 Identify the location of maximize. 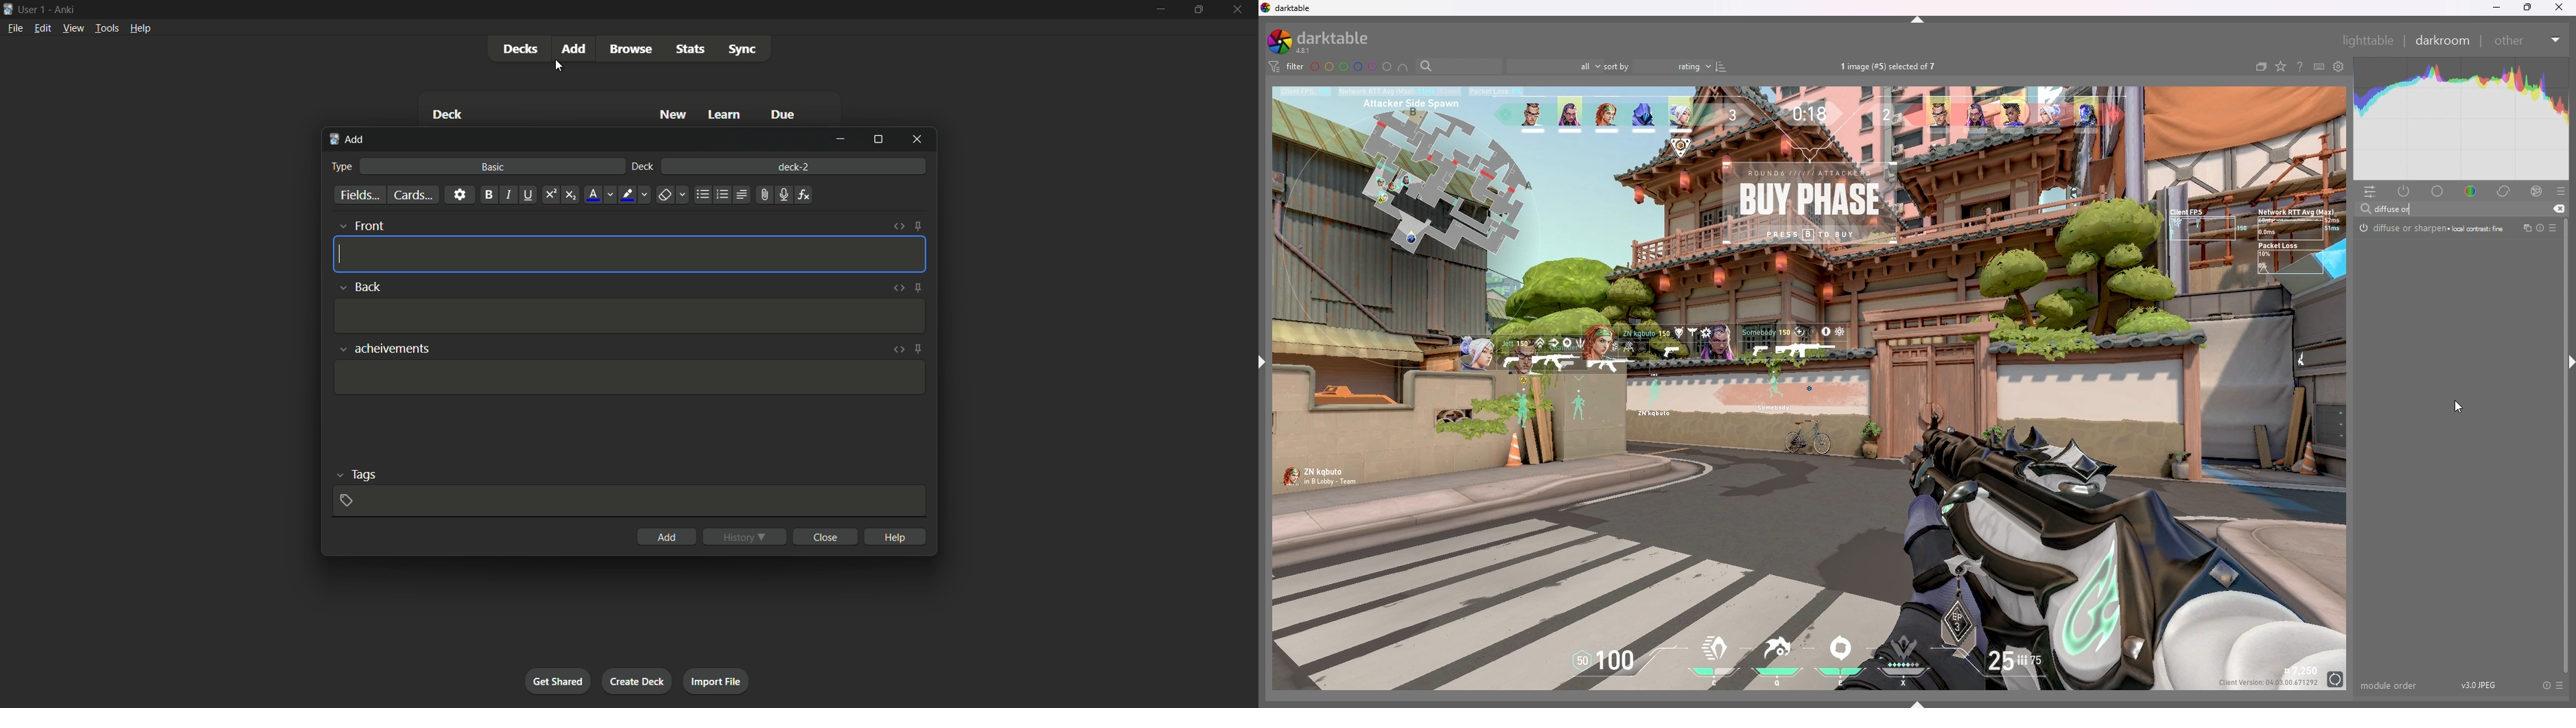
(1199, 10).